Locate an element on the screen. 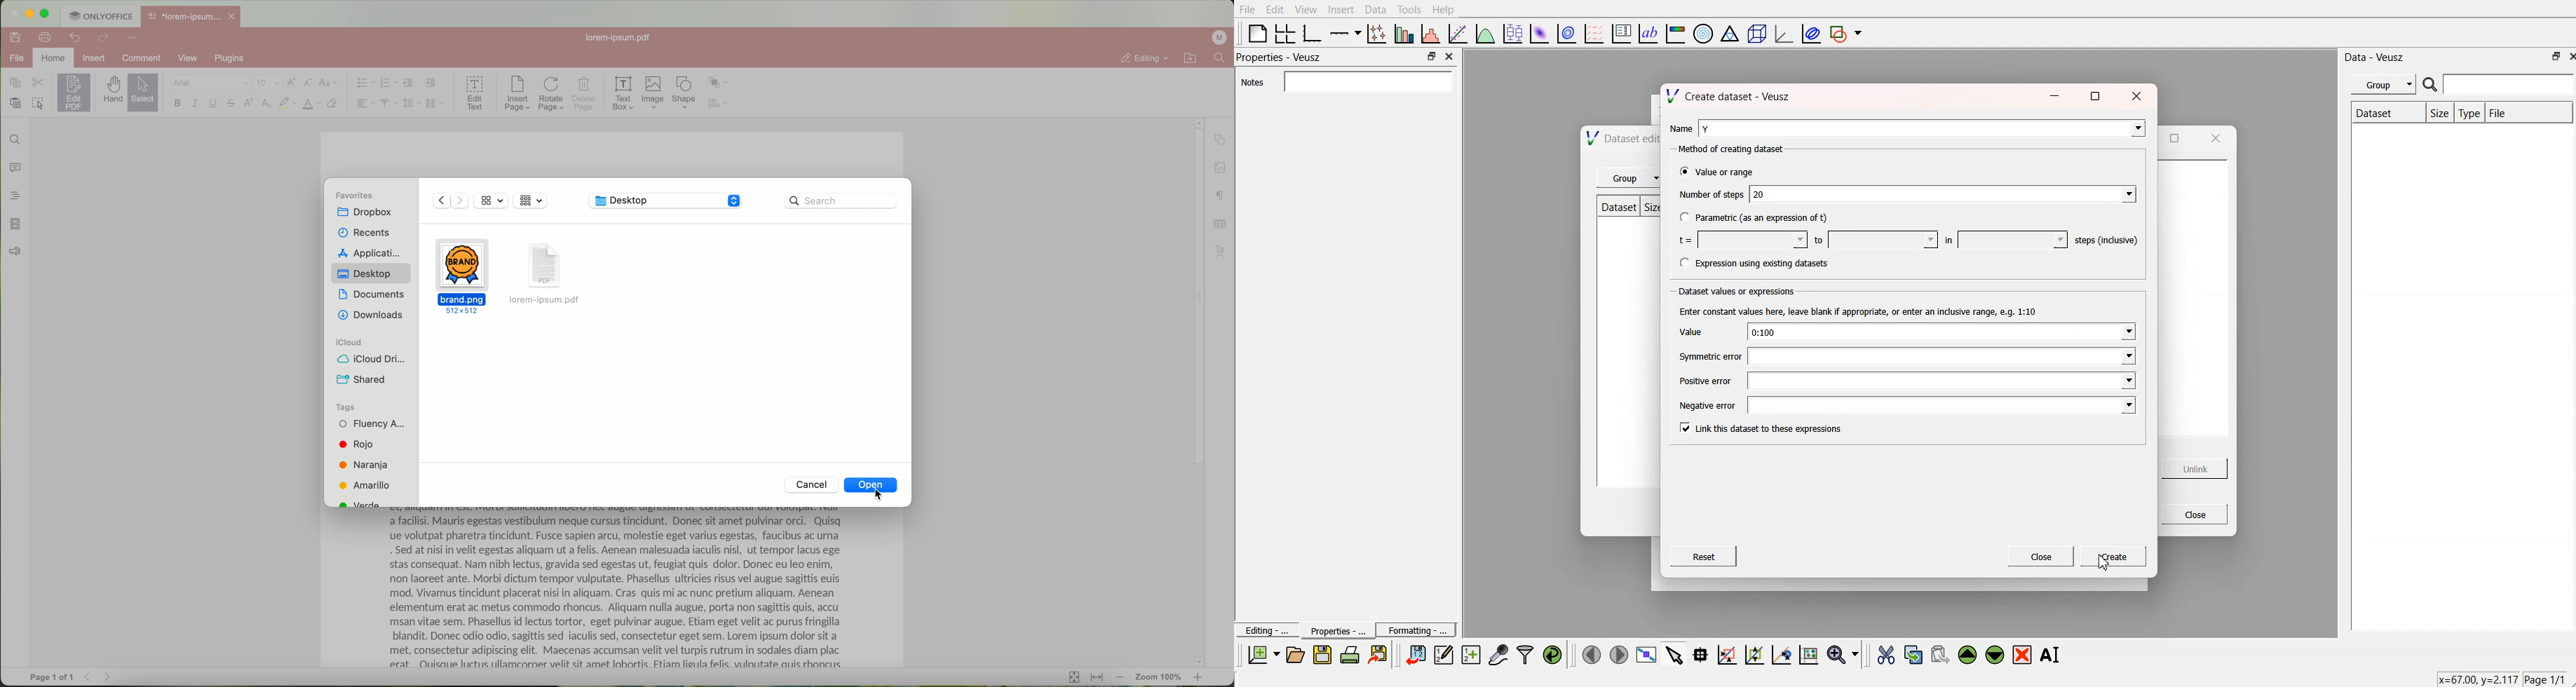  ly is located at coordinates (1921, 127).